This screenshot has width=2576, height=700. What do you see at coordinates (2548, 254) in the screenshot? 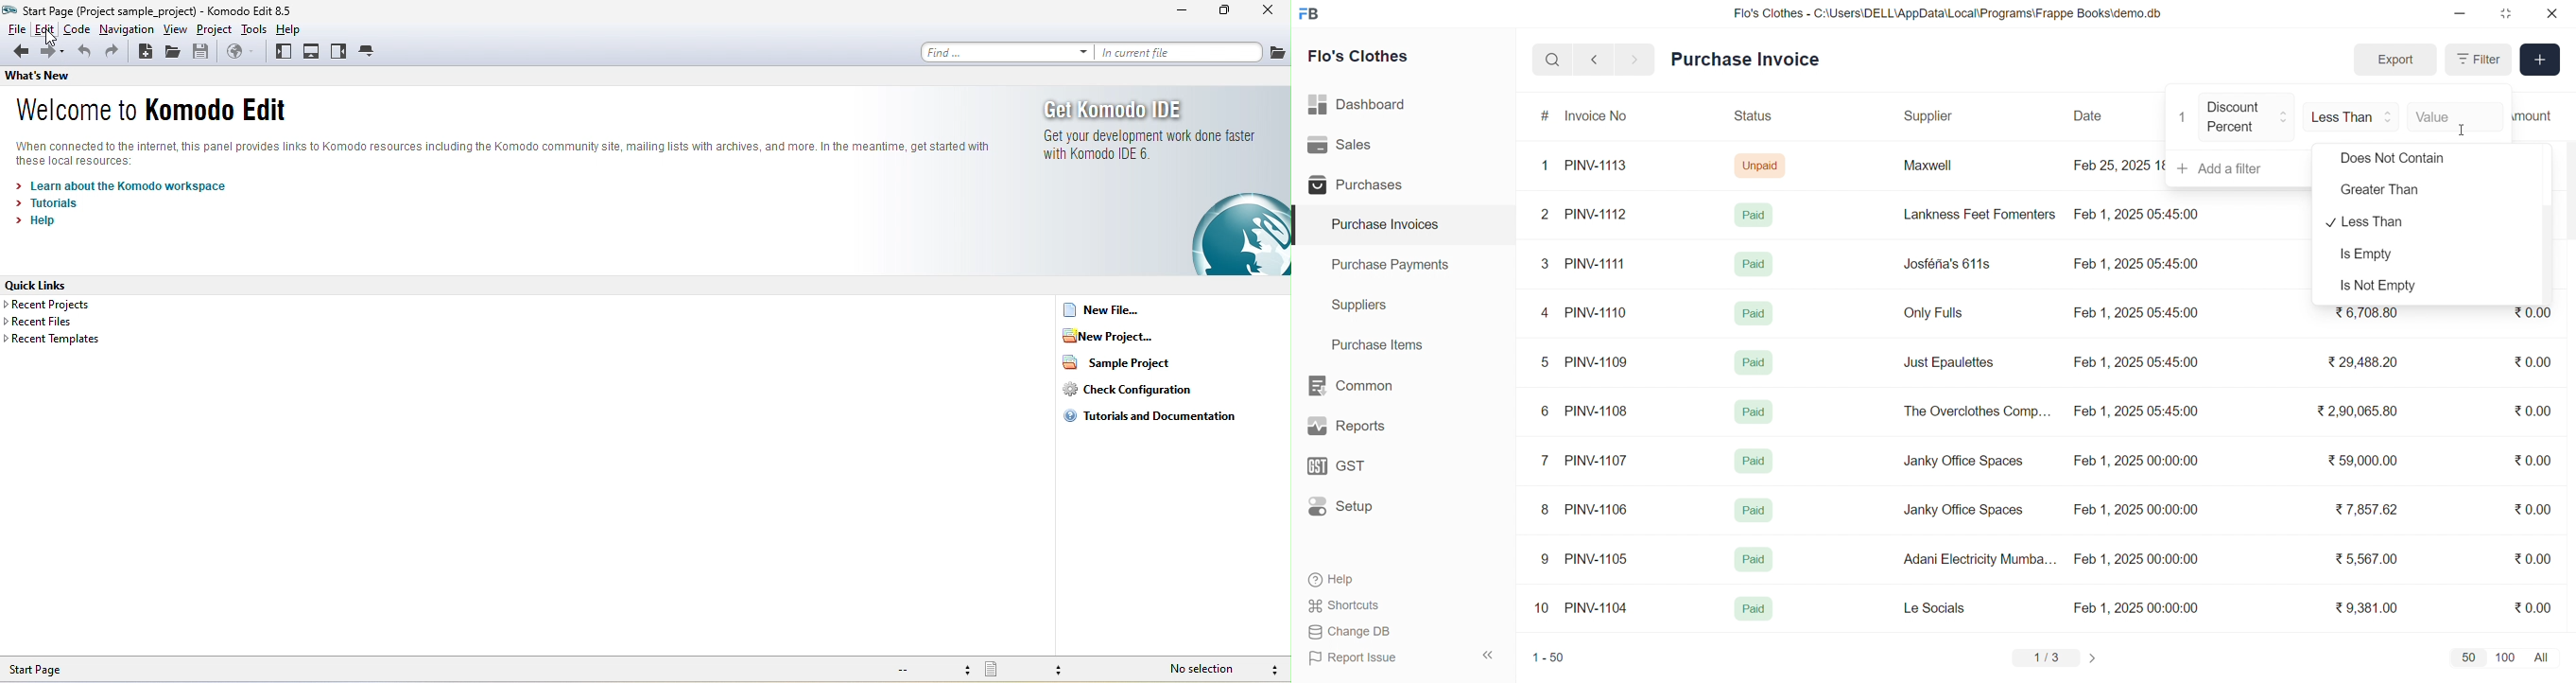
I see `vertical scroll bar` at bounding box center [2548, 254].